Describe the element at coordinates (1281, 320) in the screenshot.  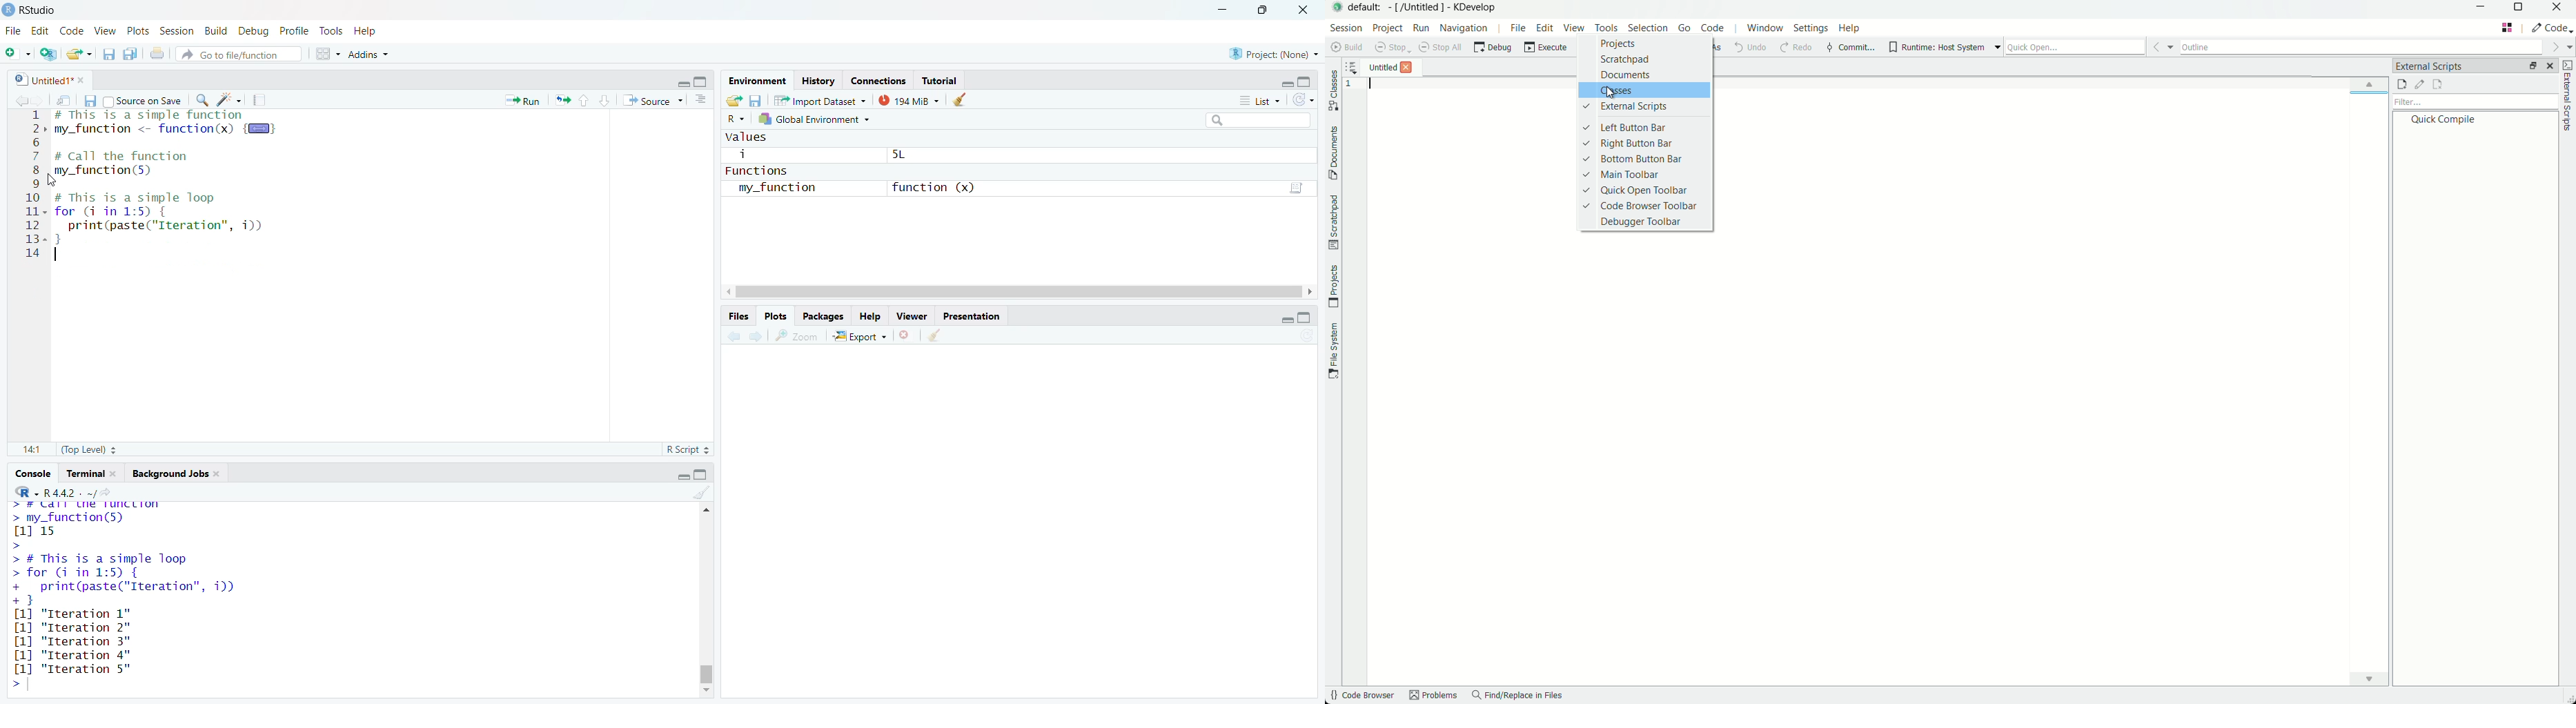
I see `minimize` at that location.